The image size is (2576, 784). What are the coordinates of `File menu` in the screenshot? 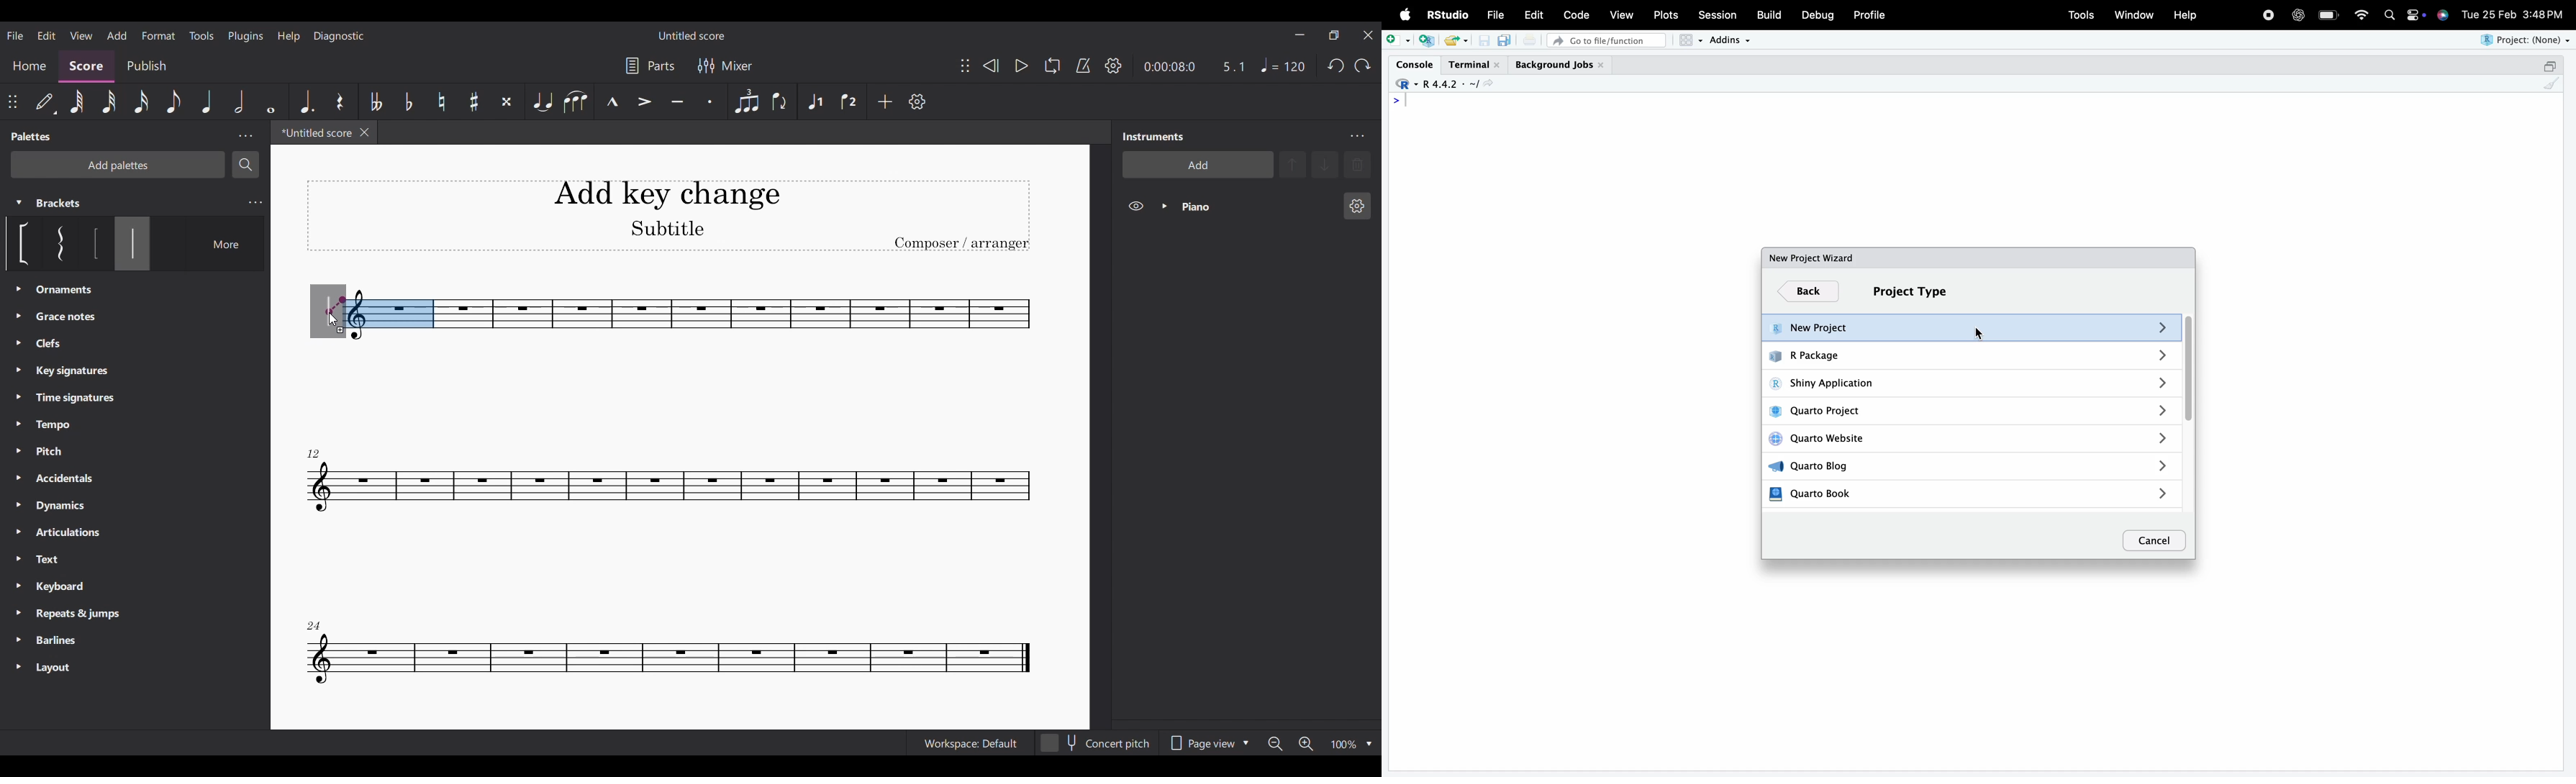 It's located at (15, 35).